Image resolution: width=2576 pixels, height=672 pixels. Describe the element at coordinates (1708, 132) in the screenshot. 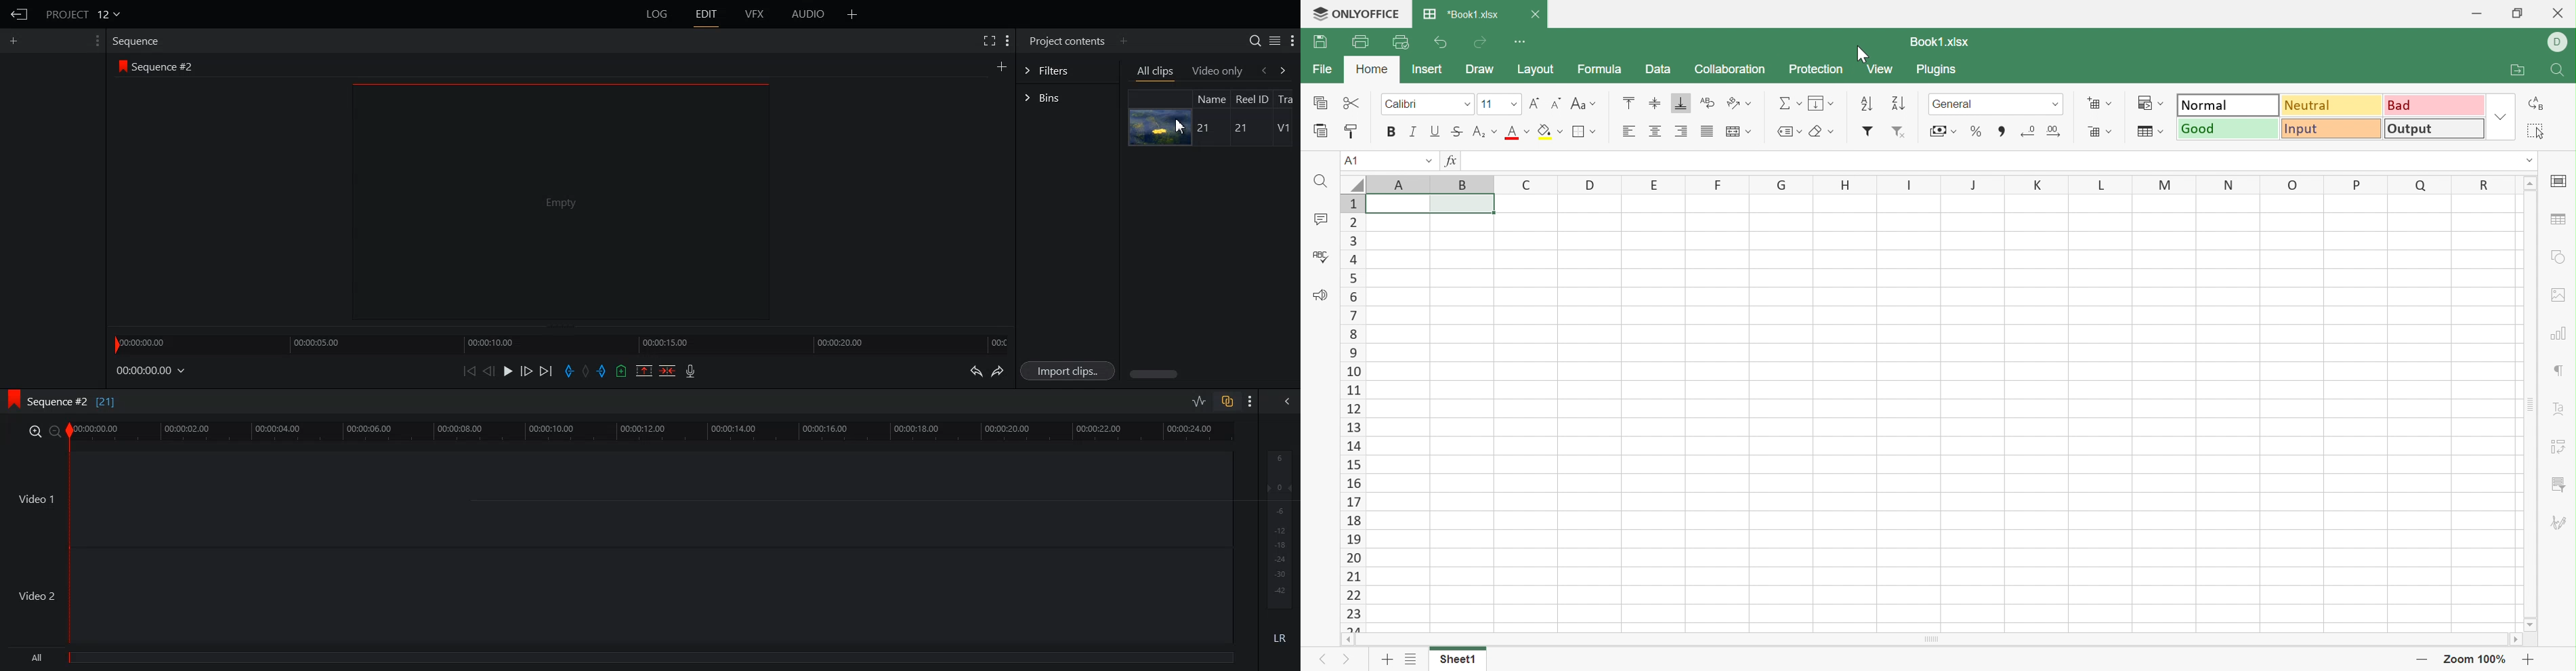

I see `Justified` at that location.